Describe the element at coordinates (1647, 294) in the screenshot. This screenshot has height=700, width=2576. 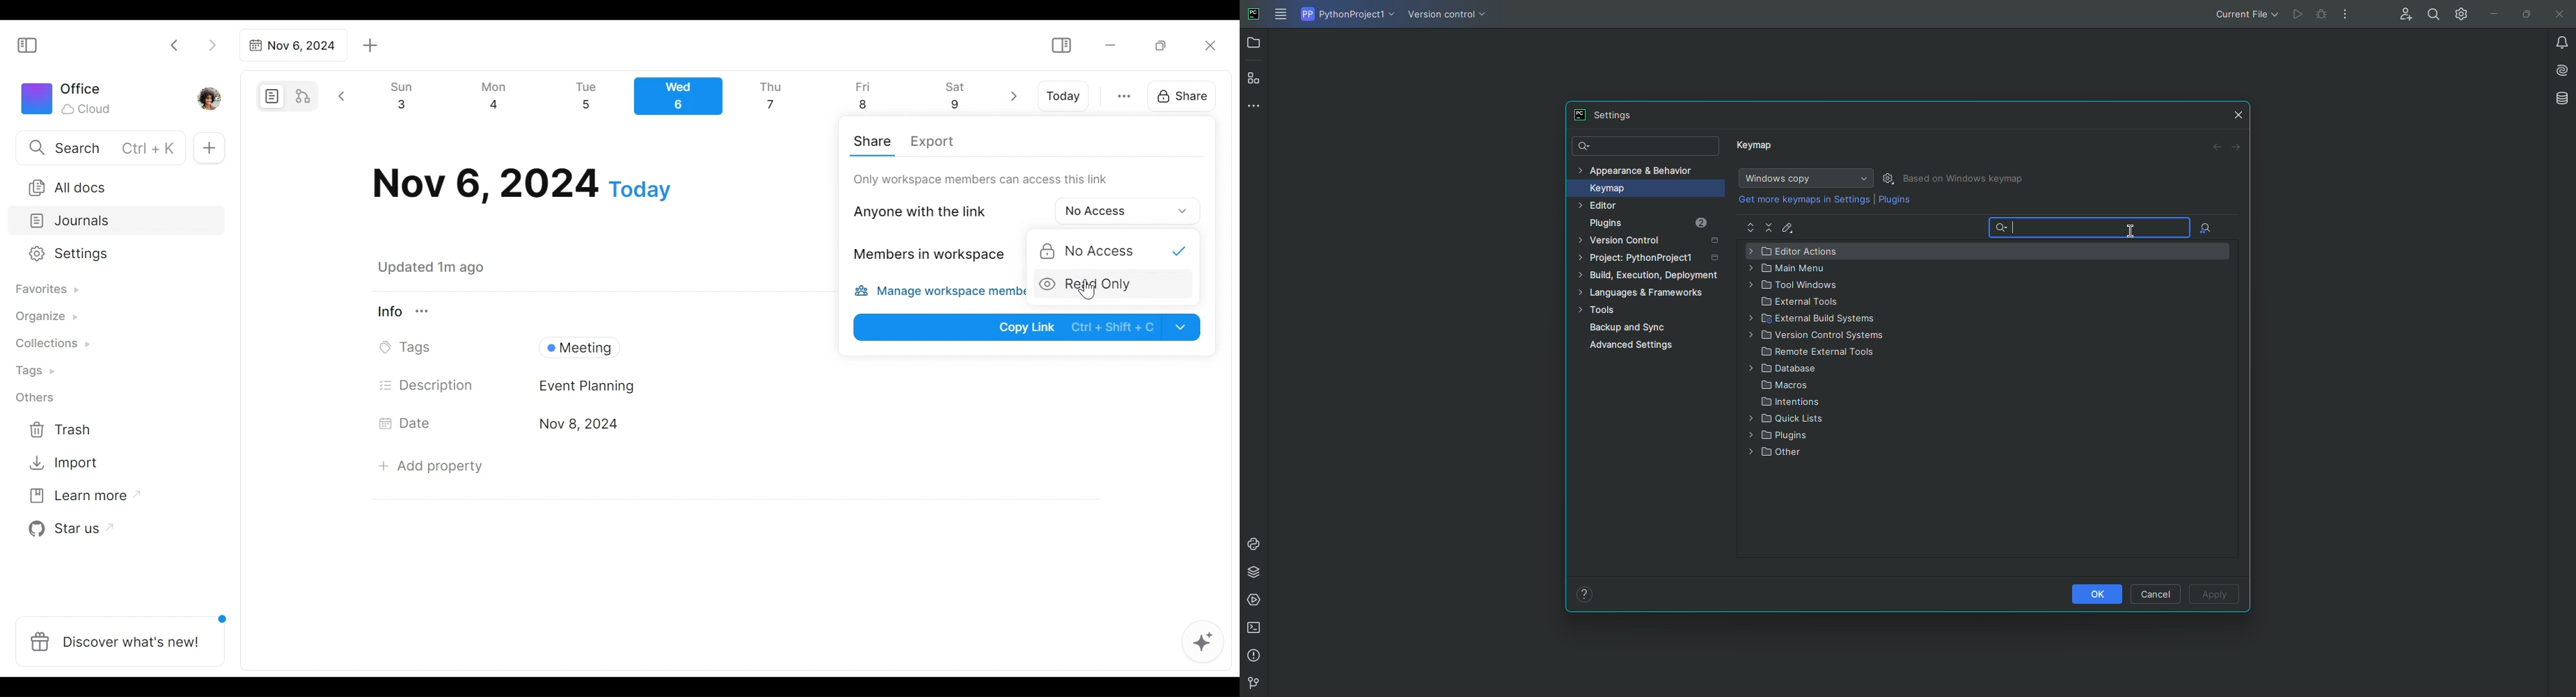
I see `Languages and Framework` at that location.